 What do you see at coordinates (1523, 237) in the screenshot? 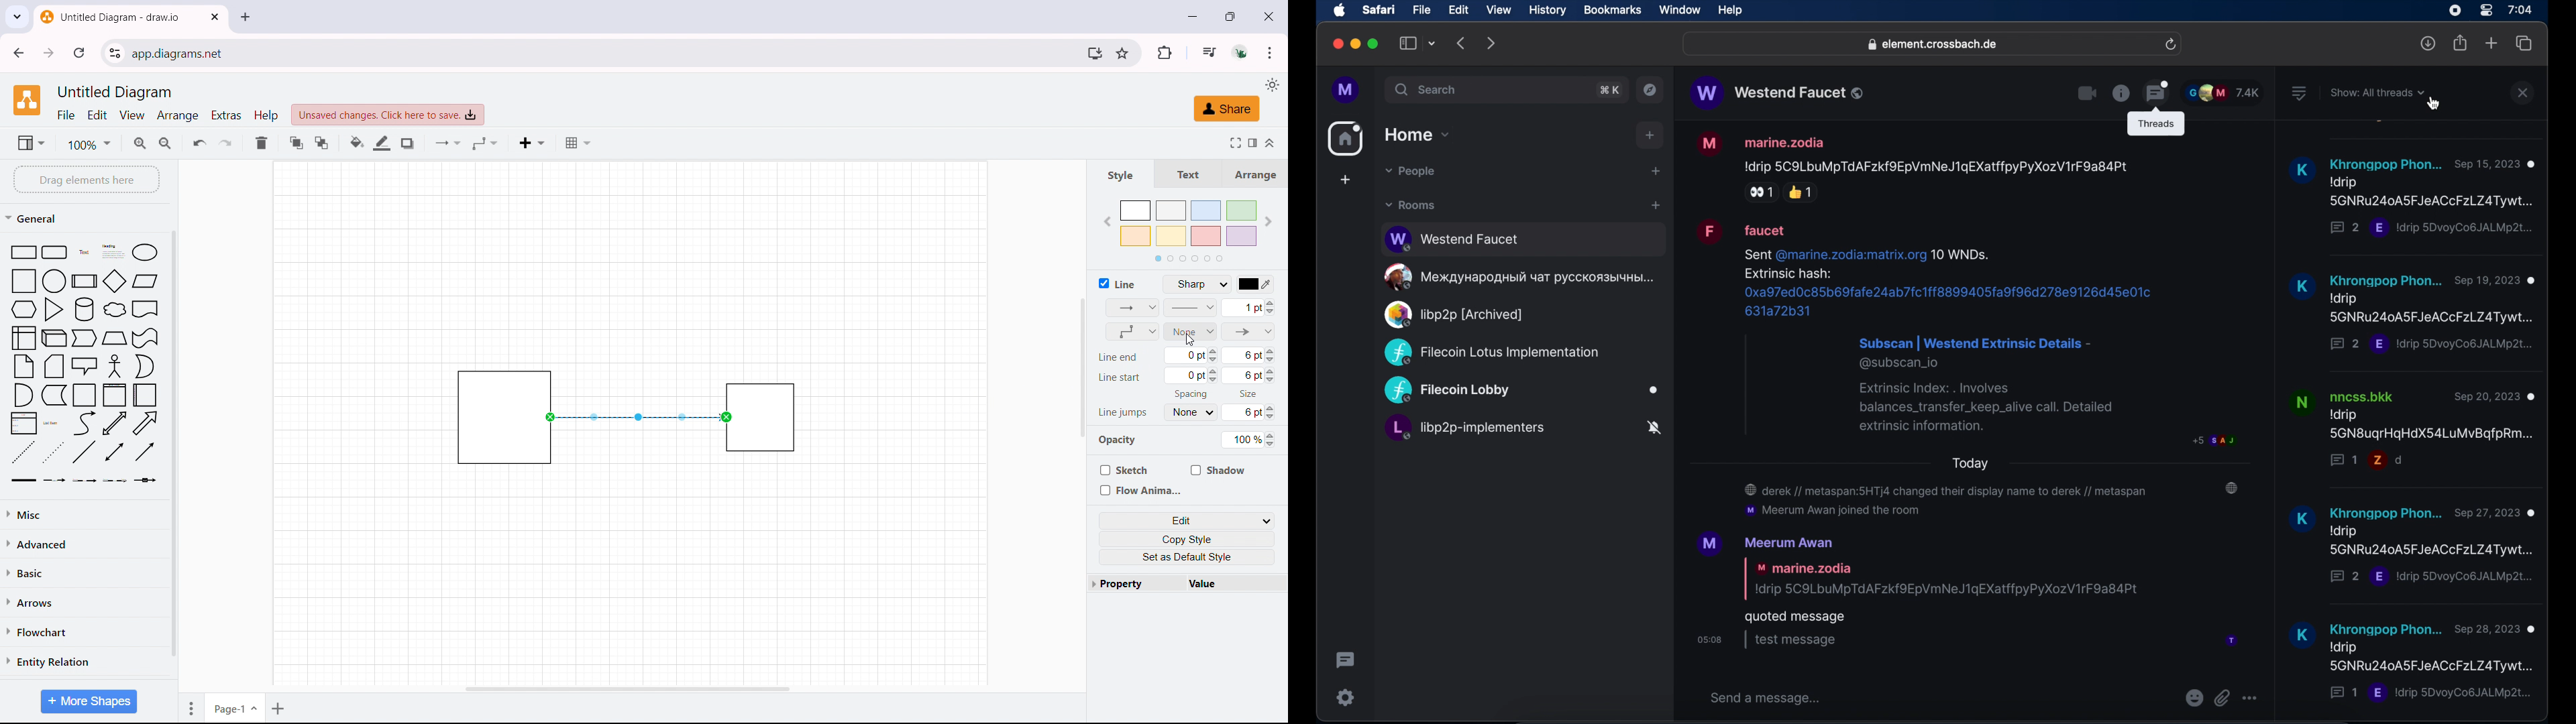
I see `Westend Faucet` at bounding box center [1523, 237].